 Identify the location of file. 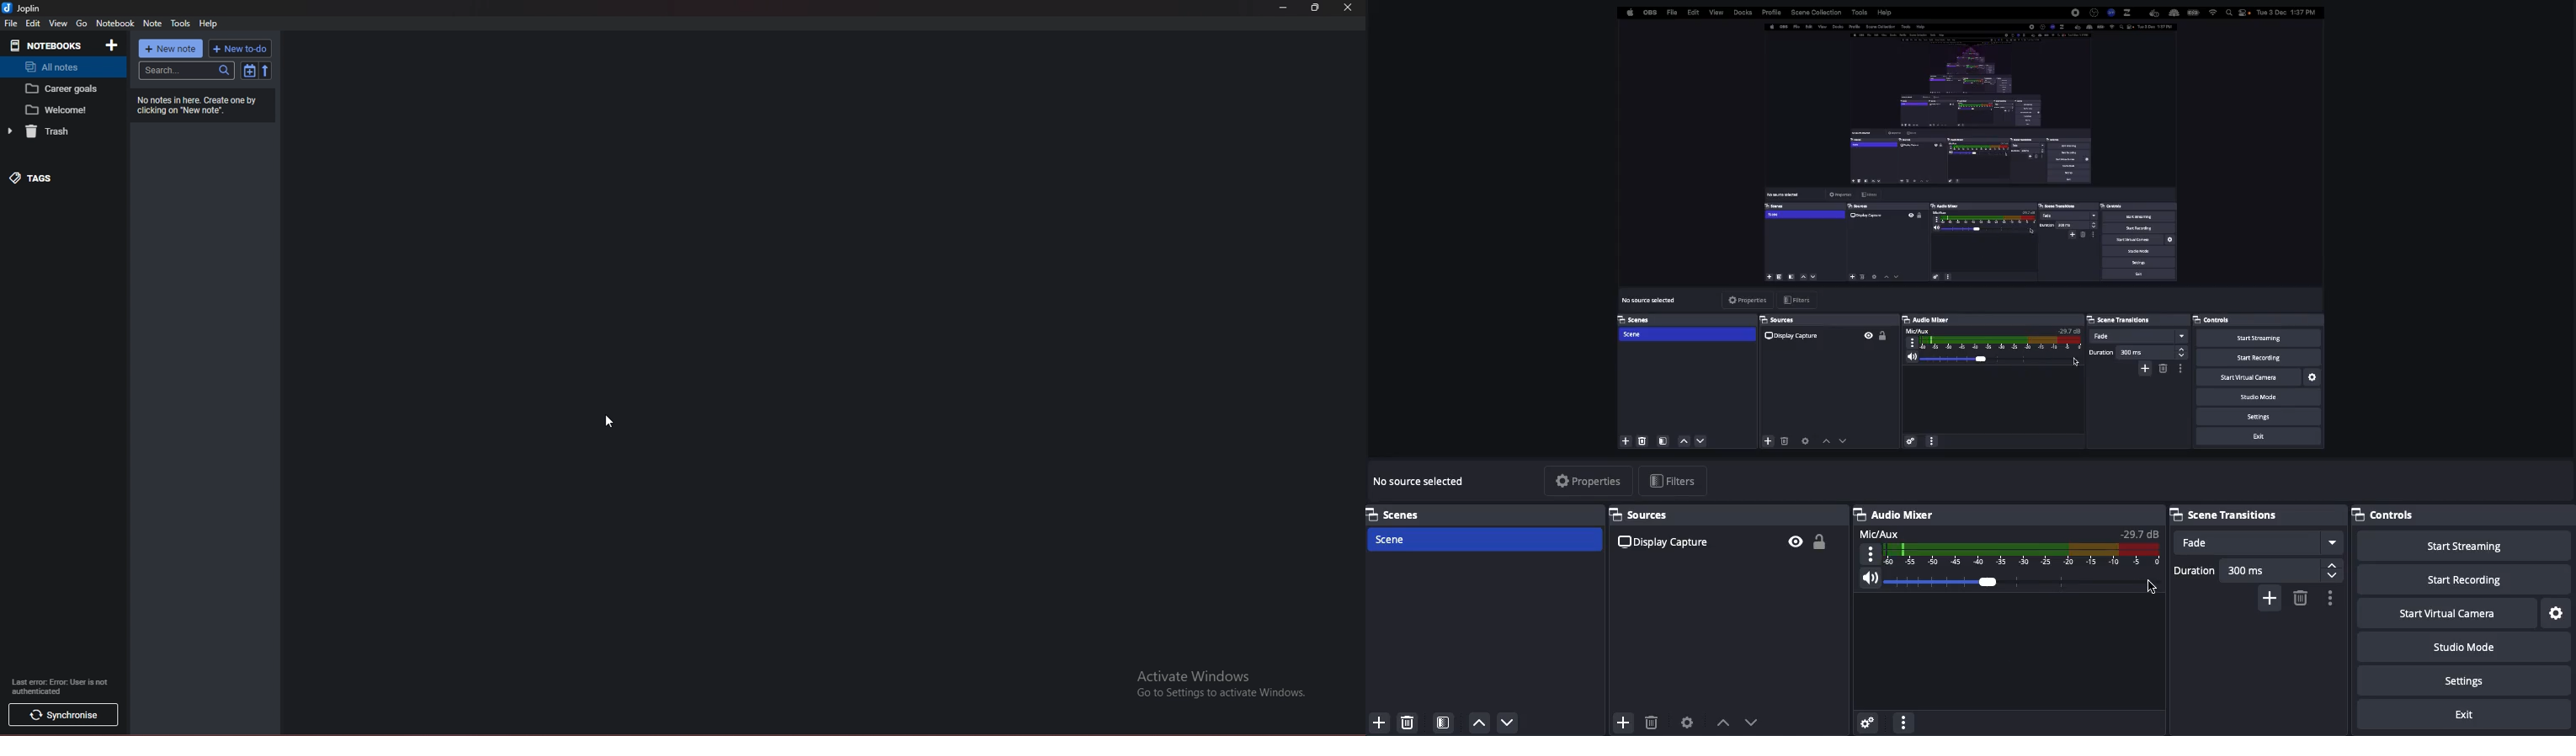
(11, 23).